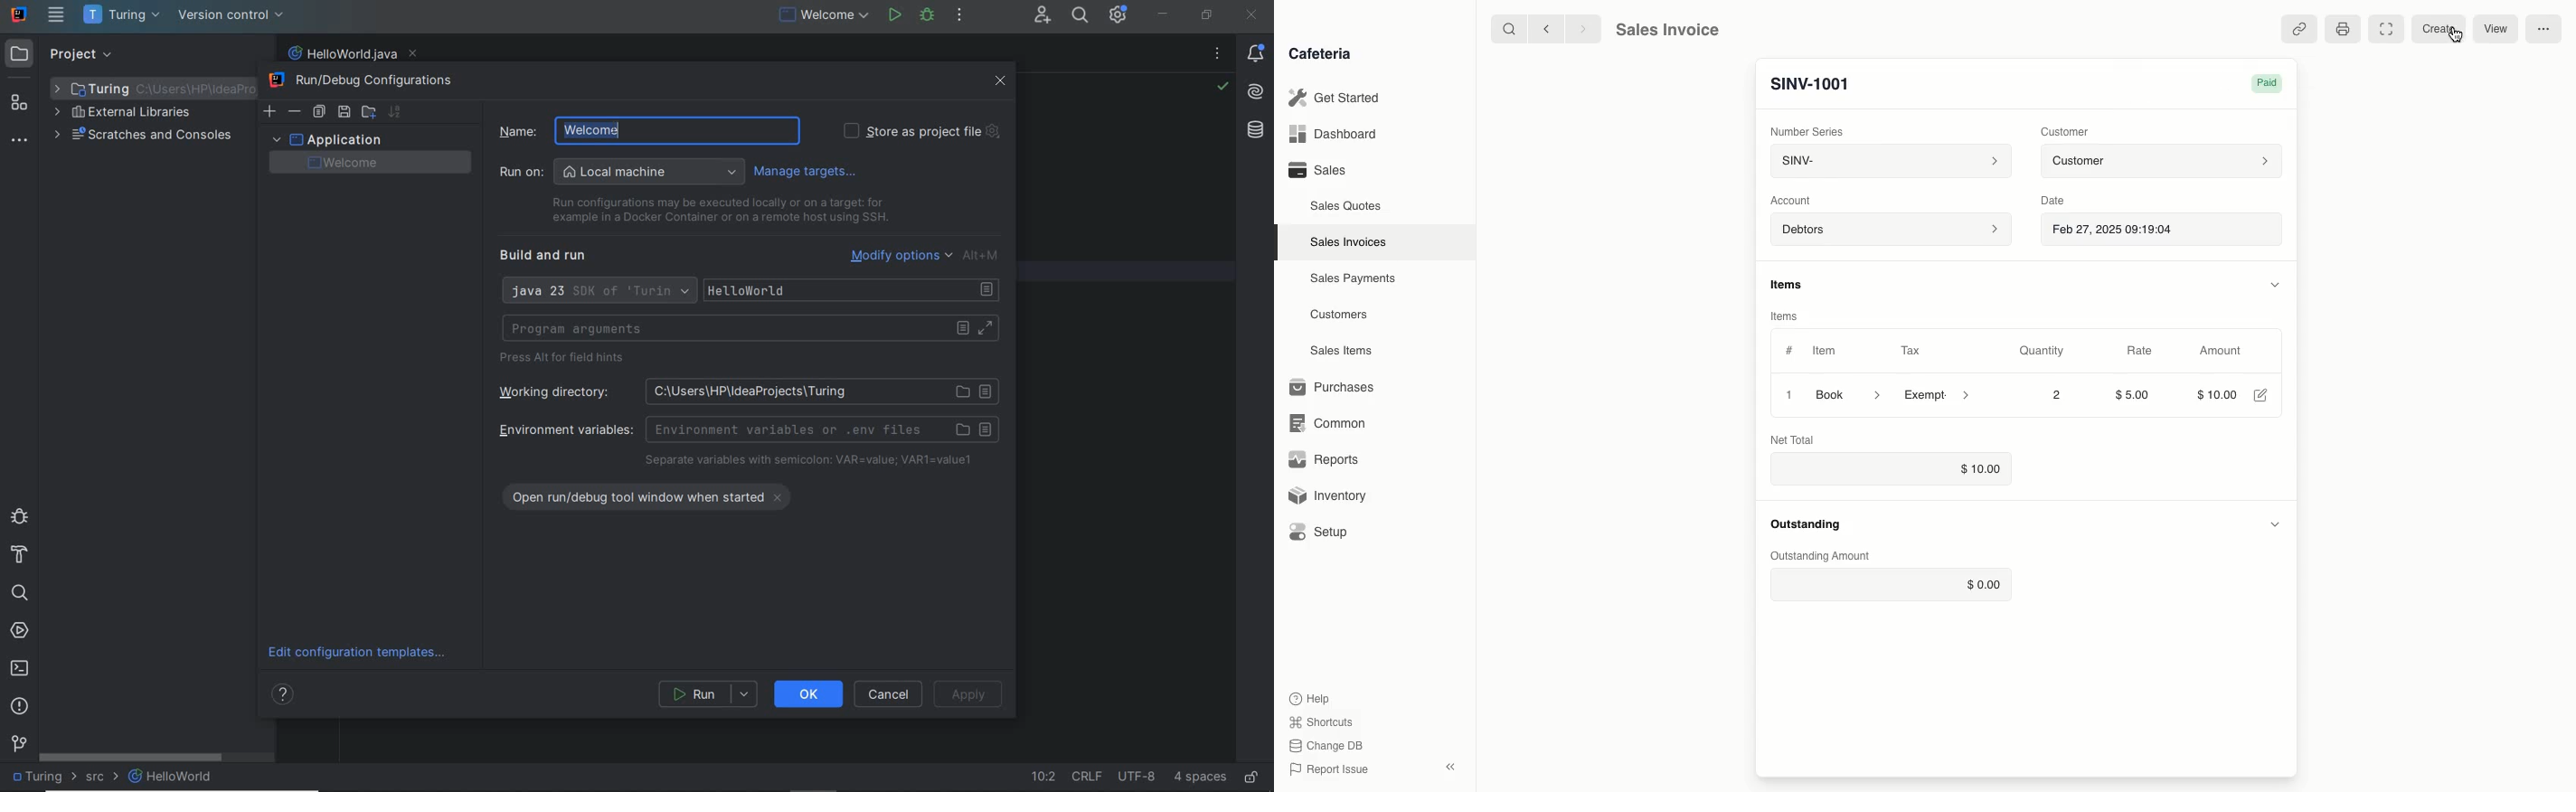 The height and width of the screenshot is (812, 2576). What do you see at coordinates (1789, 349) in the screenshot?
I see `#` at bounding box center [1789, 349].